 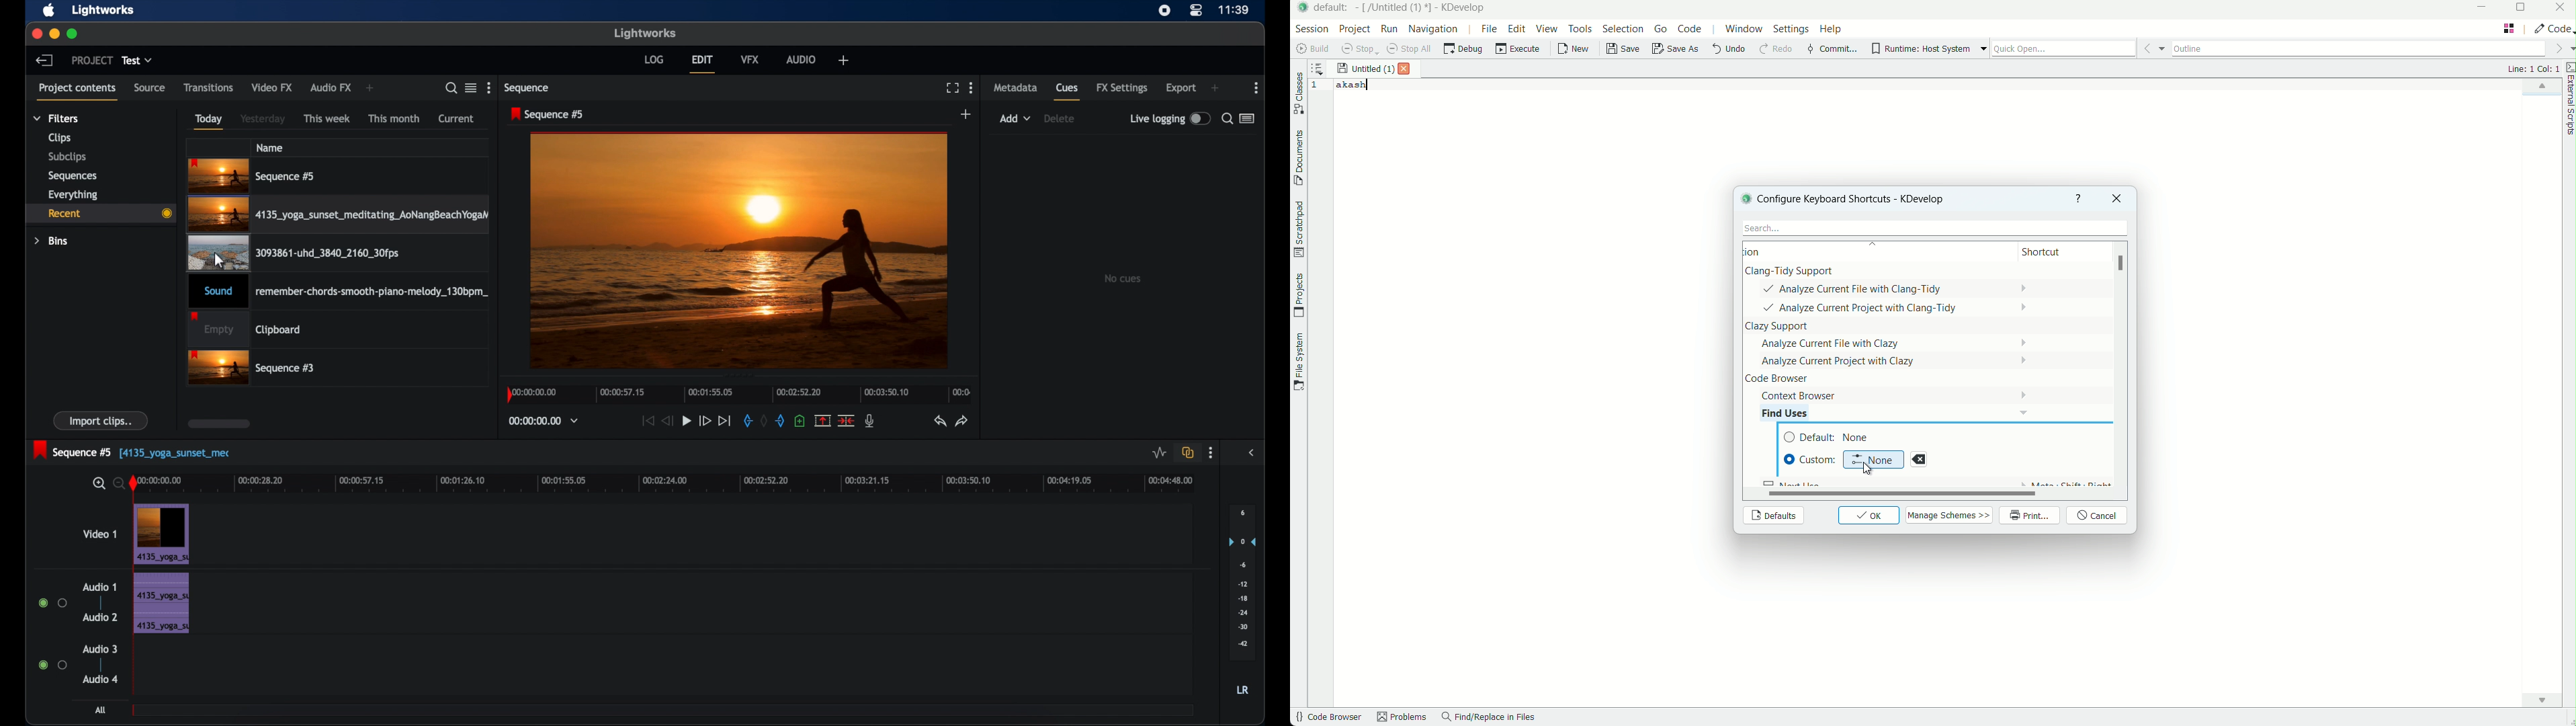 I want to click on more options, so click(x=971, y=88).